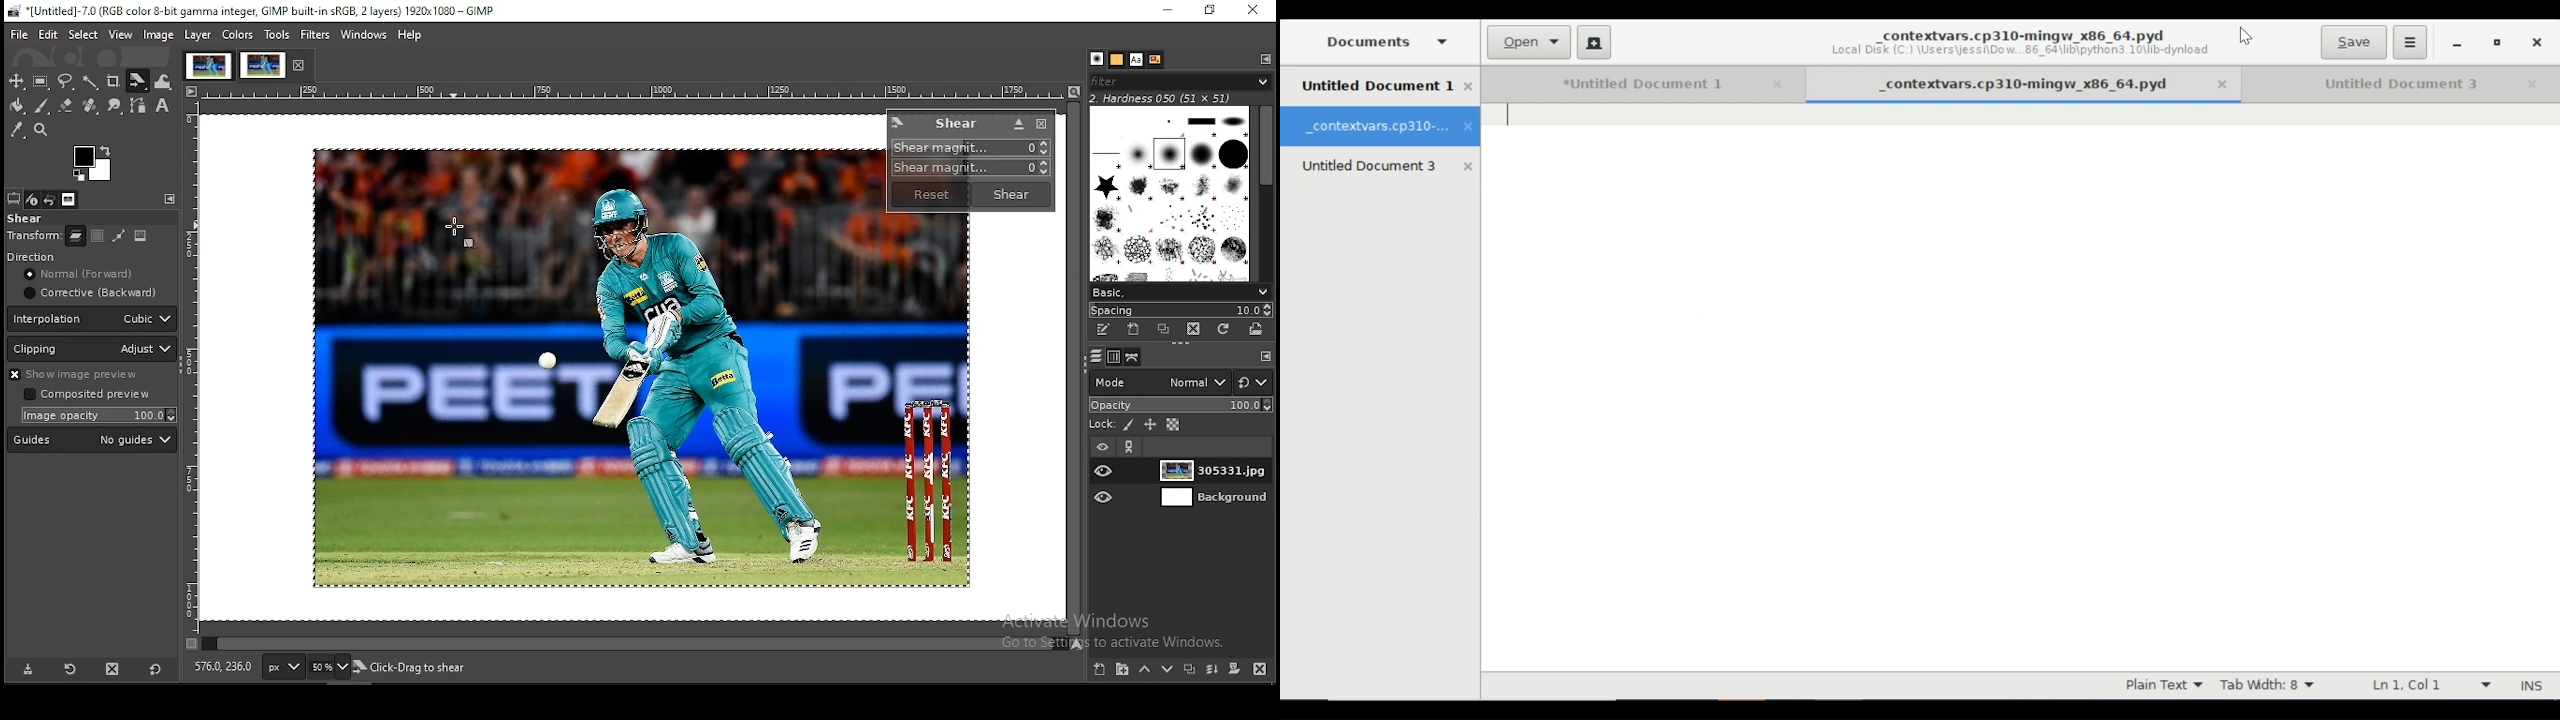  What do you see at coordinates (34, 237) in the screenshot?
I see `transform` at bounding box center [34, 237].